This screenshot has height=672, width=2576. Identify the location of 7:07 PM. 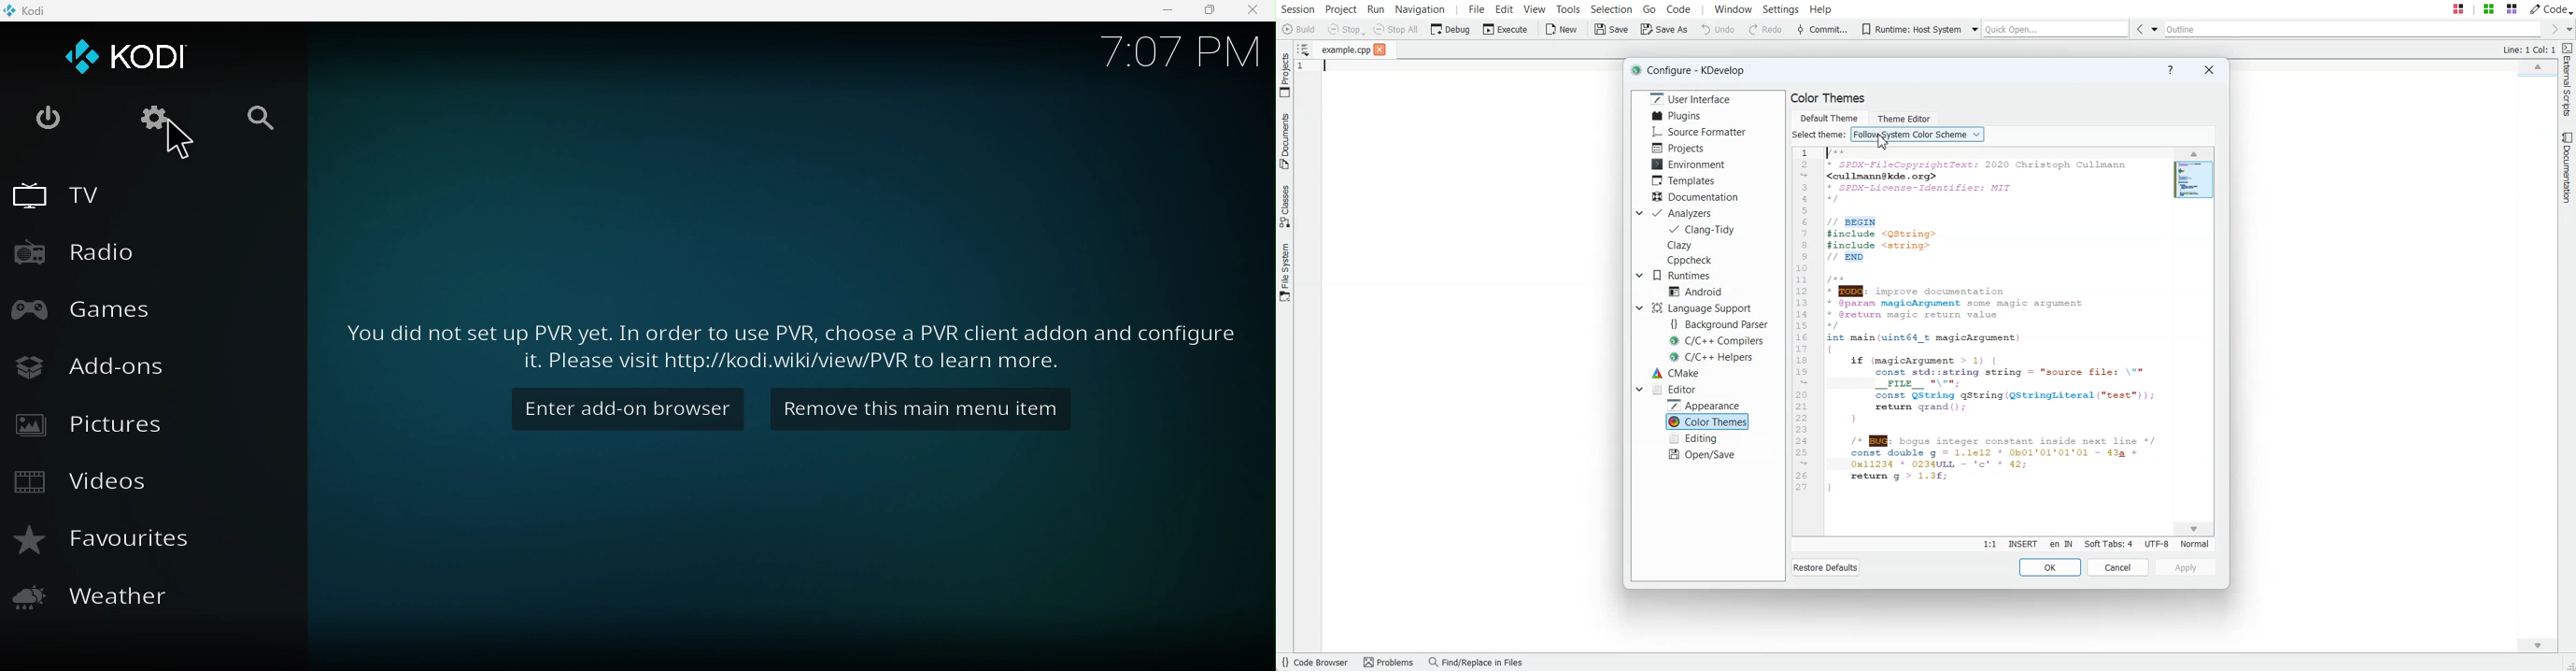
(1170, 58).